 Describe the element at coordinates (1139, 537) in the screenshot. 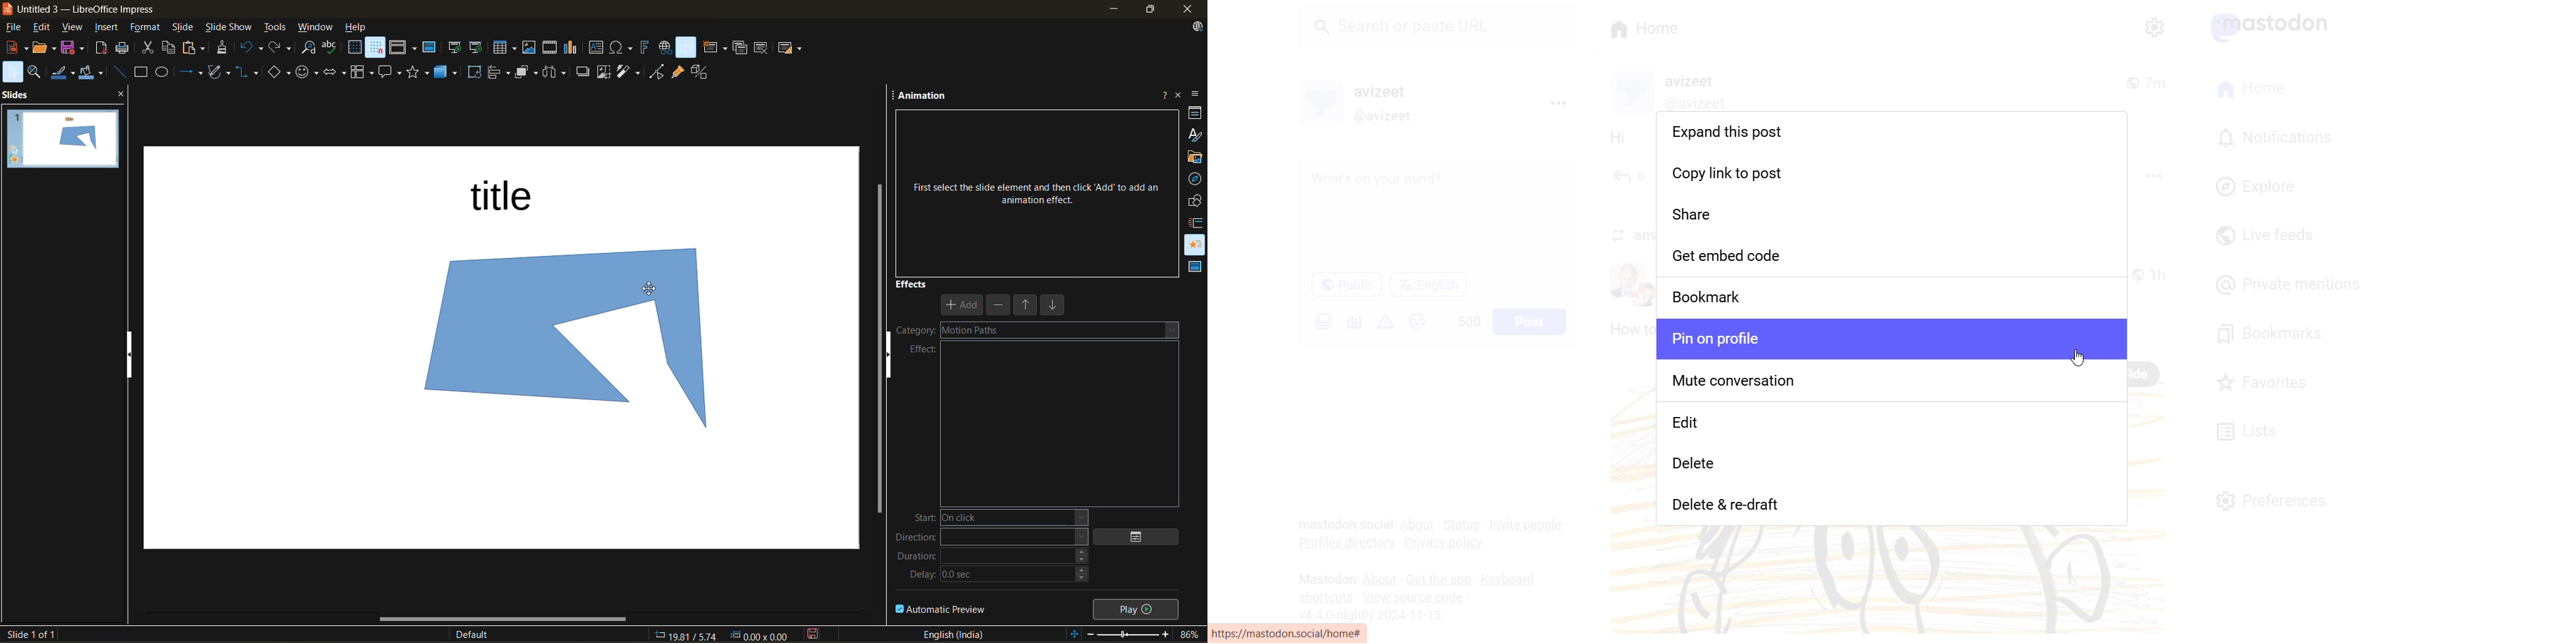

I see `options` at that location.